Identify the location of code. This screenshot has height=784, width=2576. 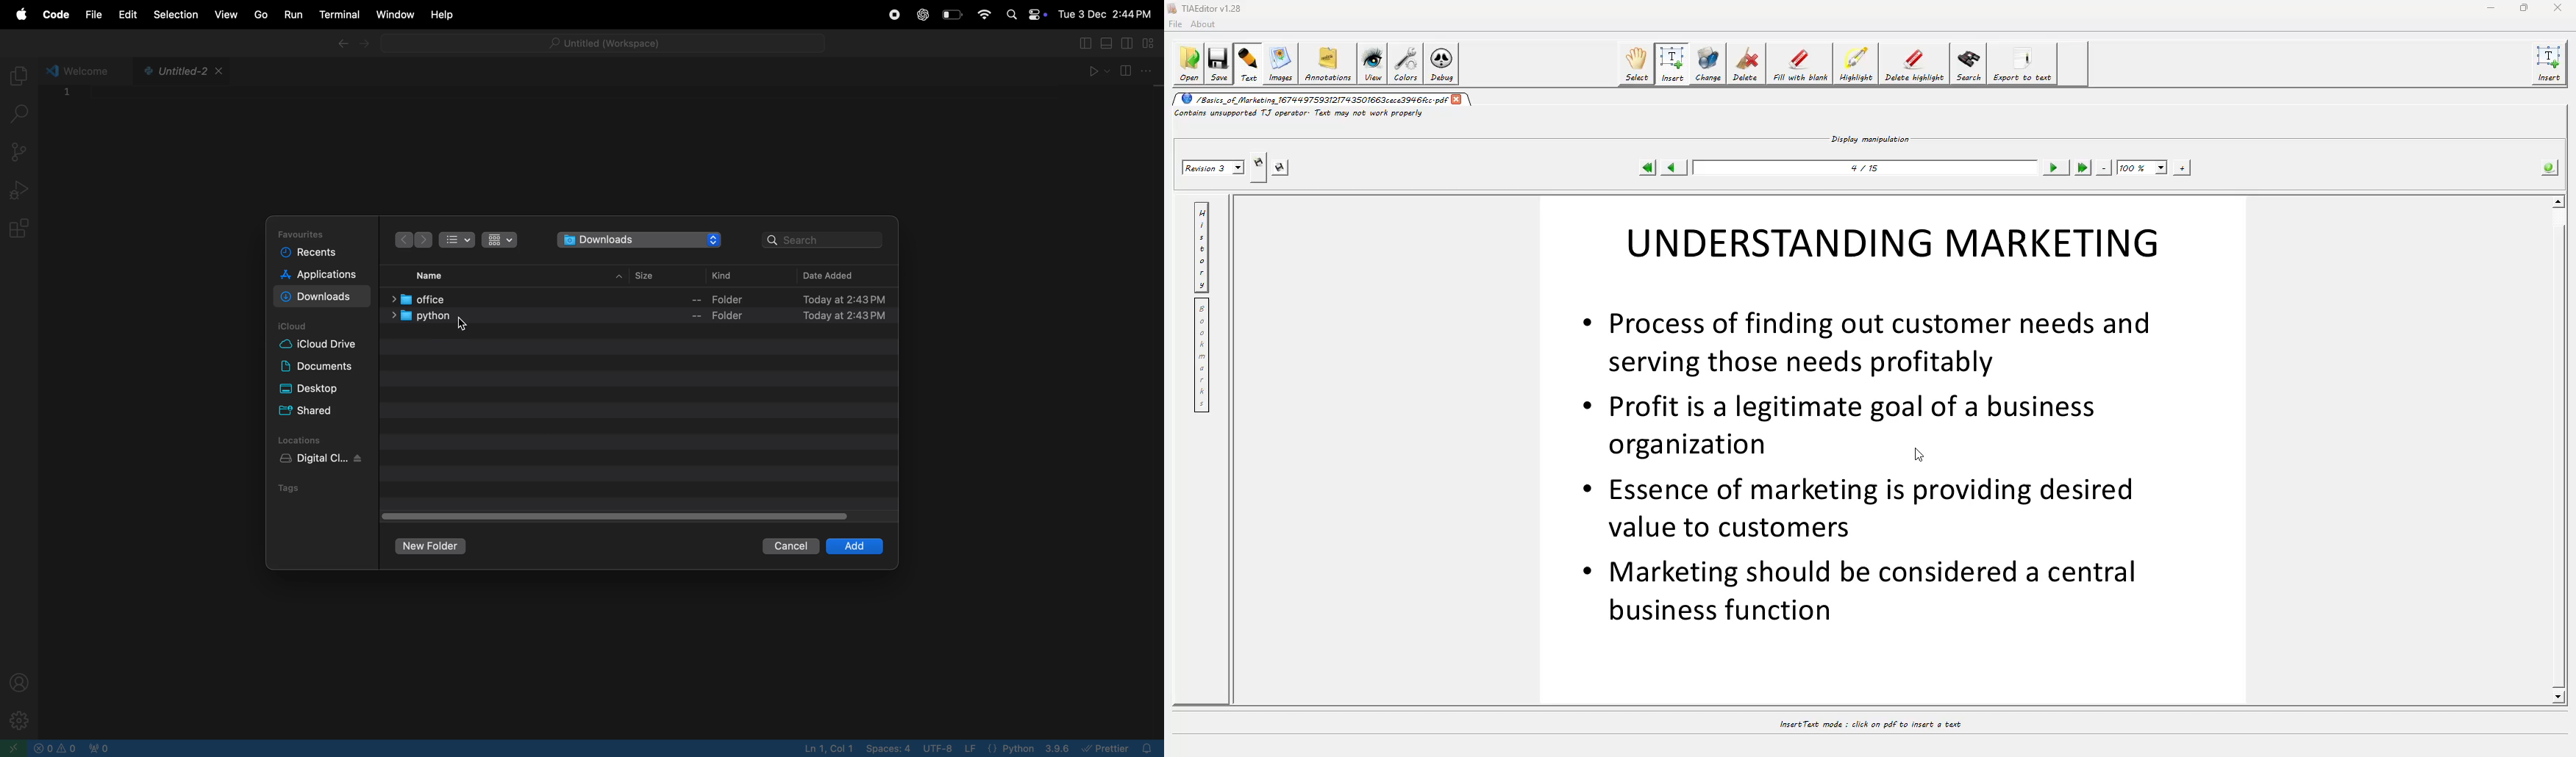
(57, 13).